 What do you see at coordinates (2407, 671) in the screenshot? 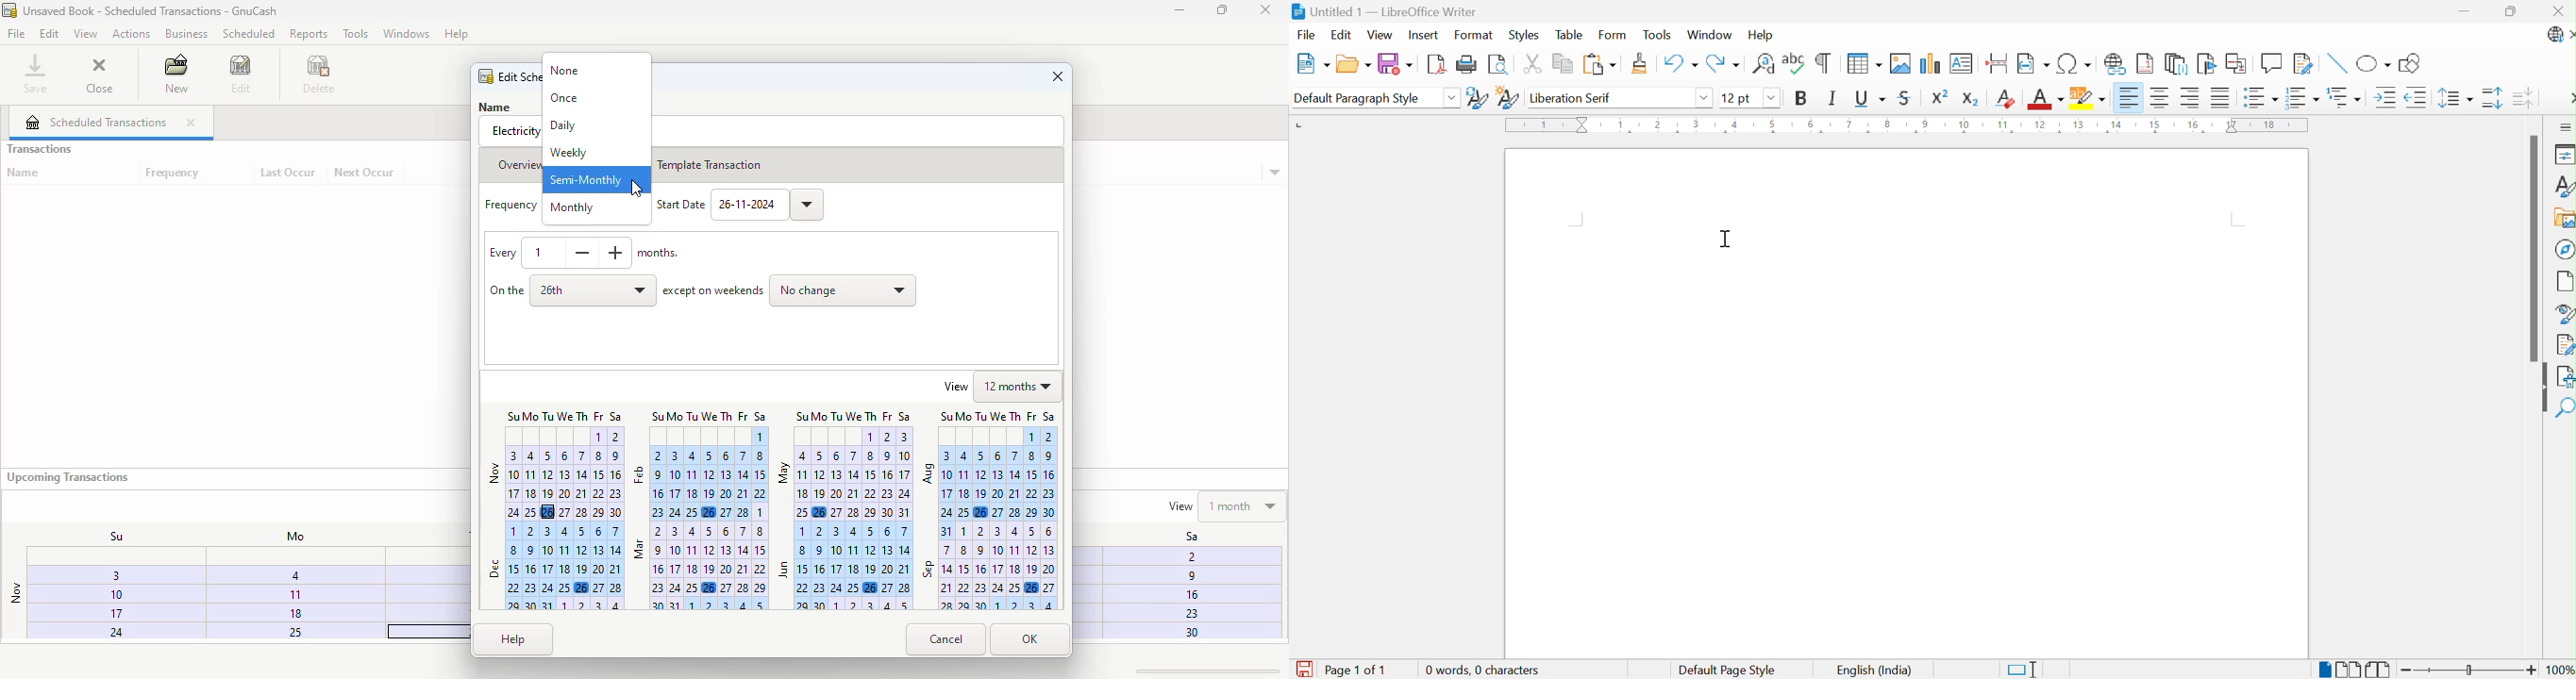
I see `Zoom Out` at bounding box center [2407, 671].